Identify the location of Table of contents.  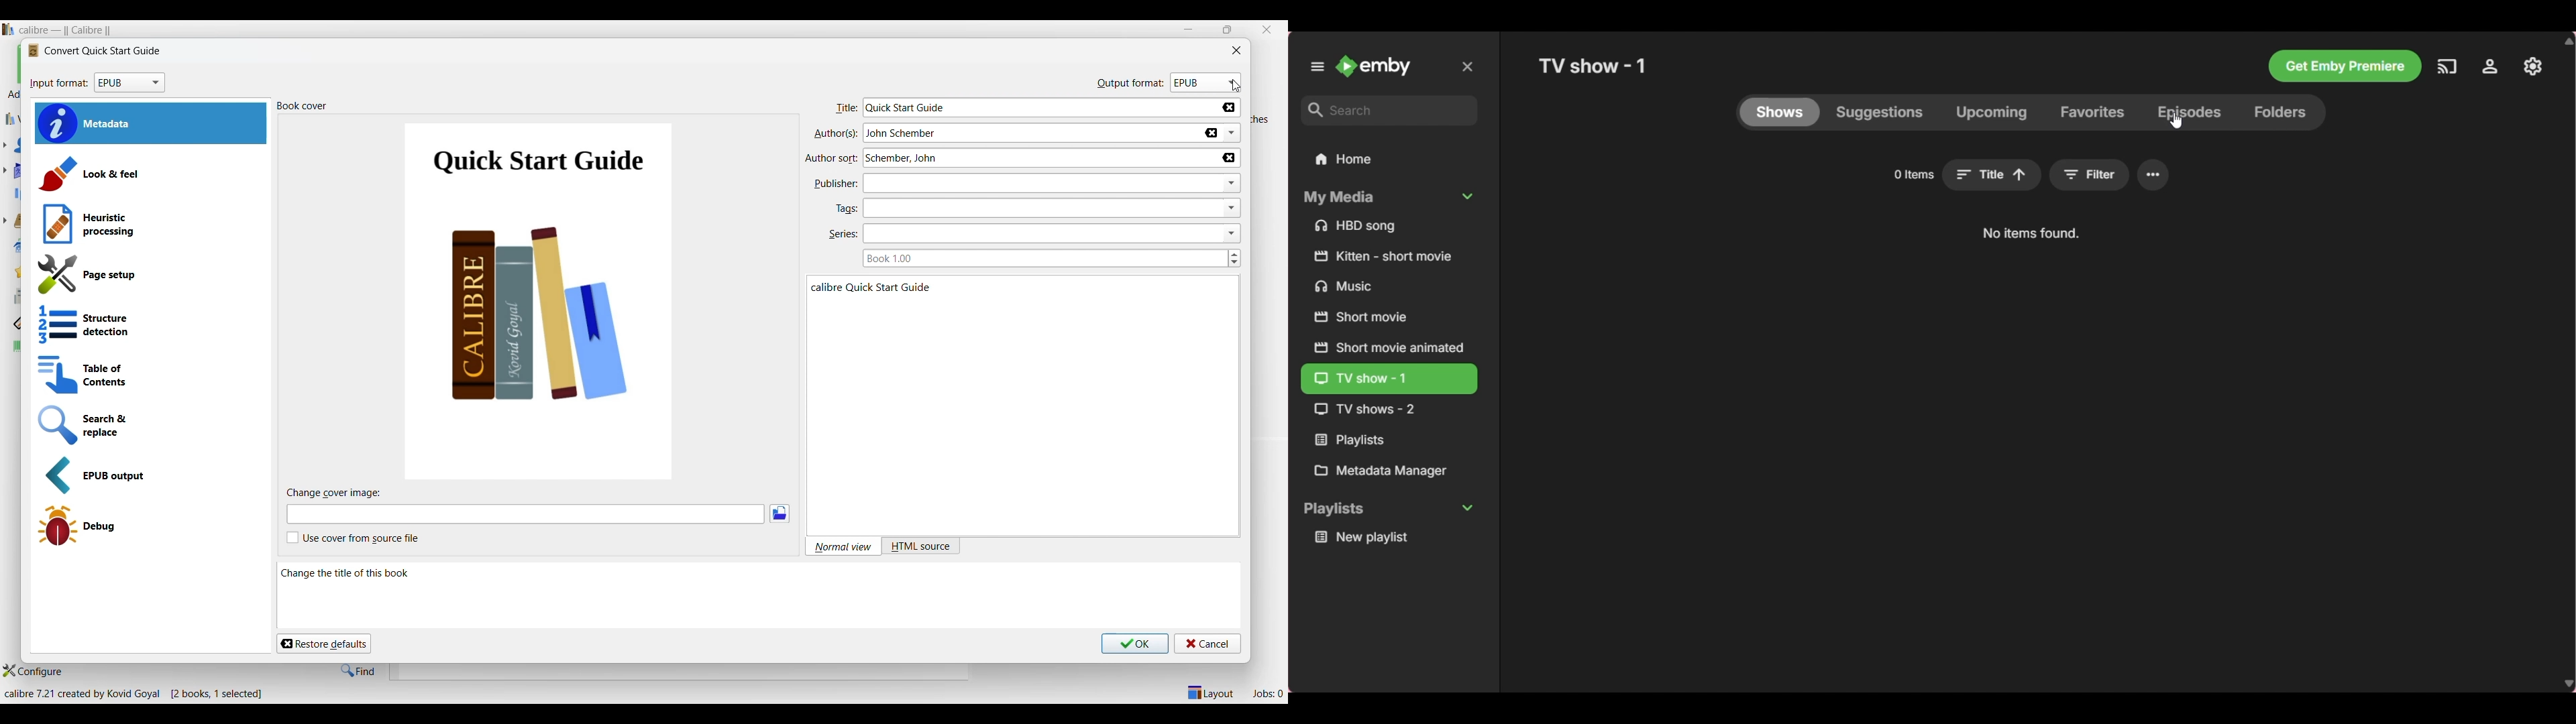
(148, 374).